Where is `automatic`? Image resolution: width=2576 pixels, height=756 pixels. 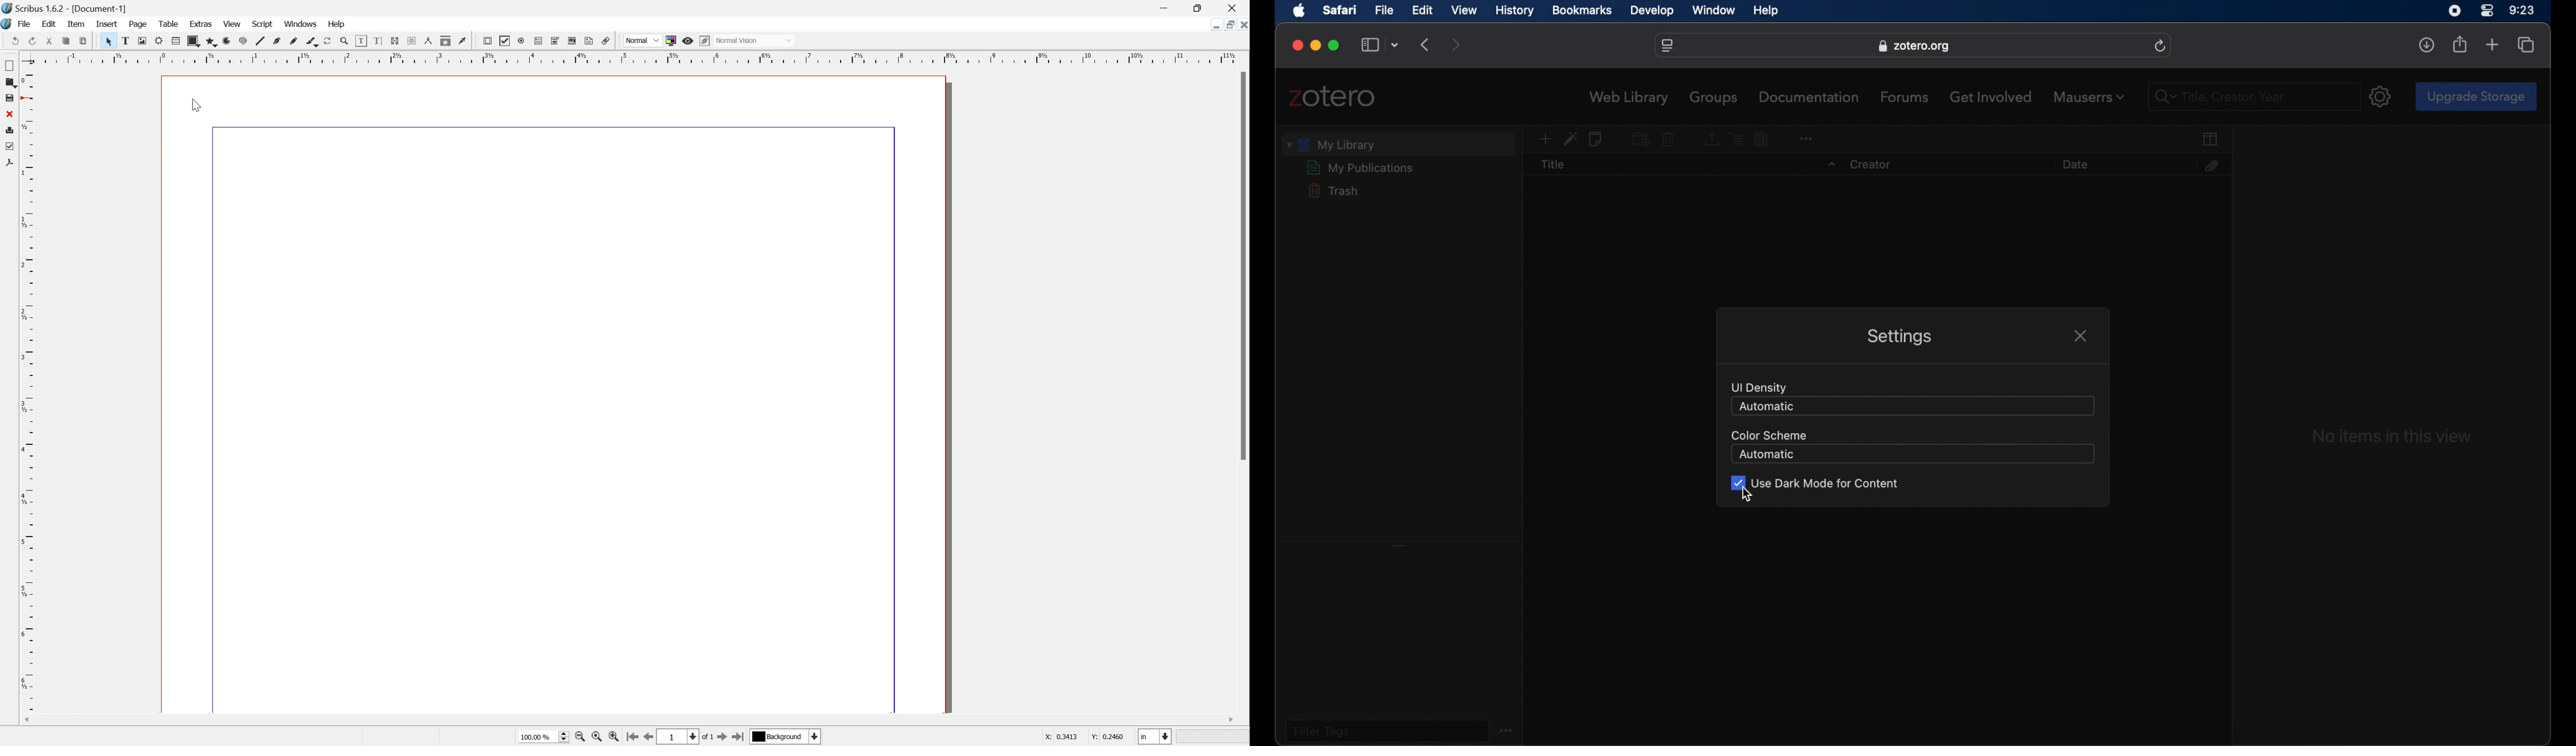 automatic is located at coordinates (1767, 455).